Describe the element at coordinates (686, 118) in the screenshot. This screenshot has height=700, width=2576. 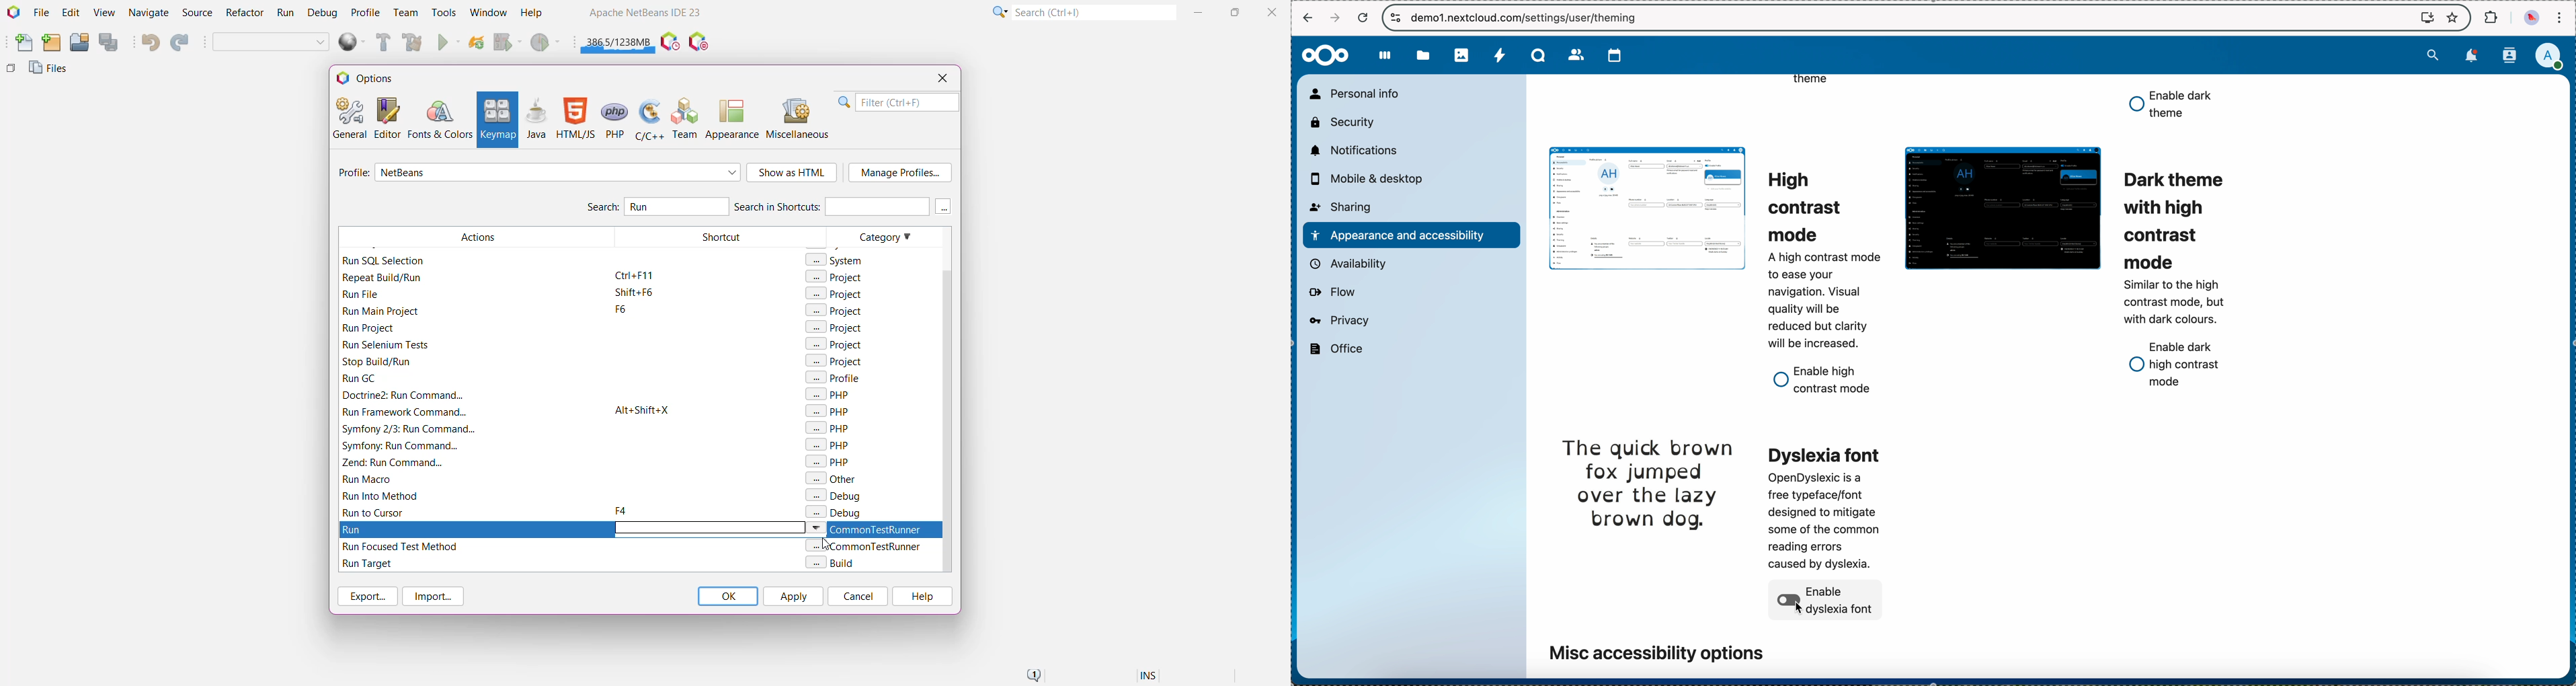
I see `Team` at that location.